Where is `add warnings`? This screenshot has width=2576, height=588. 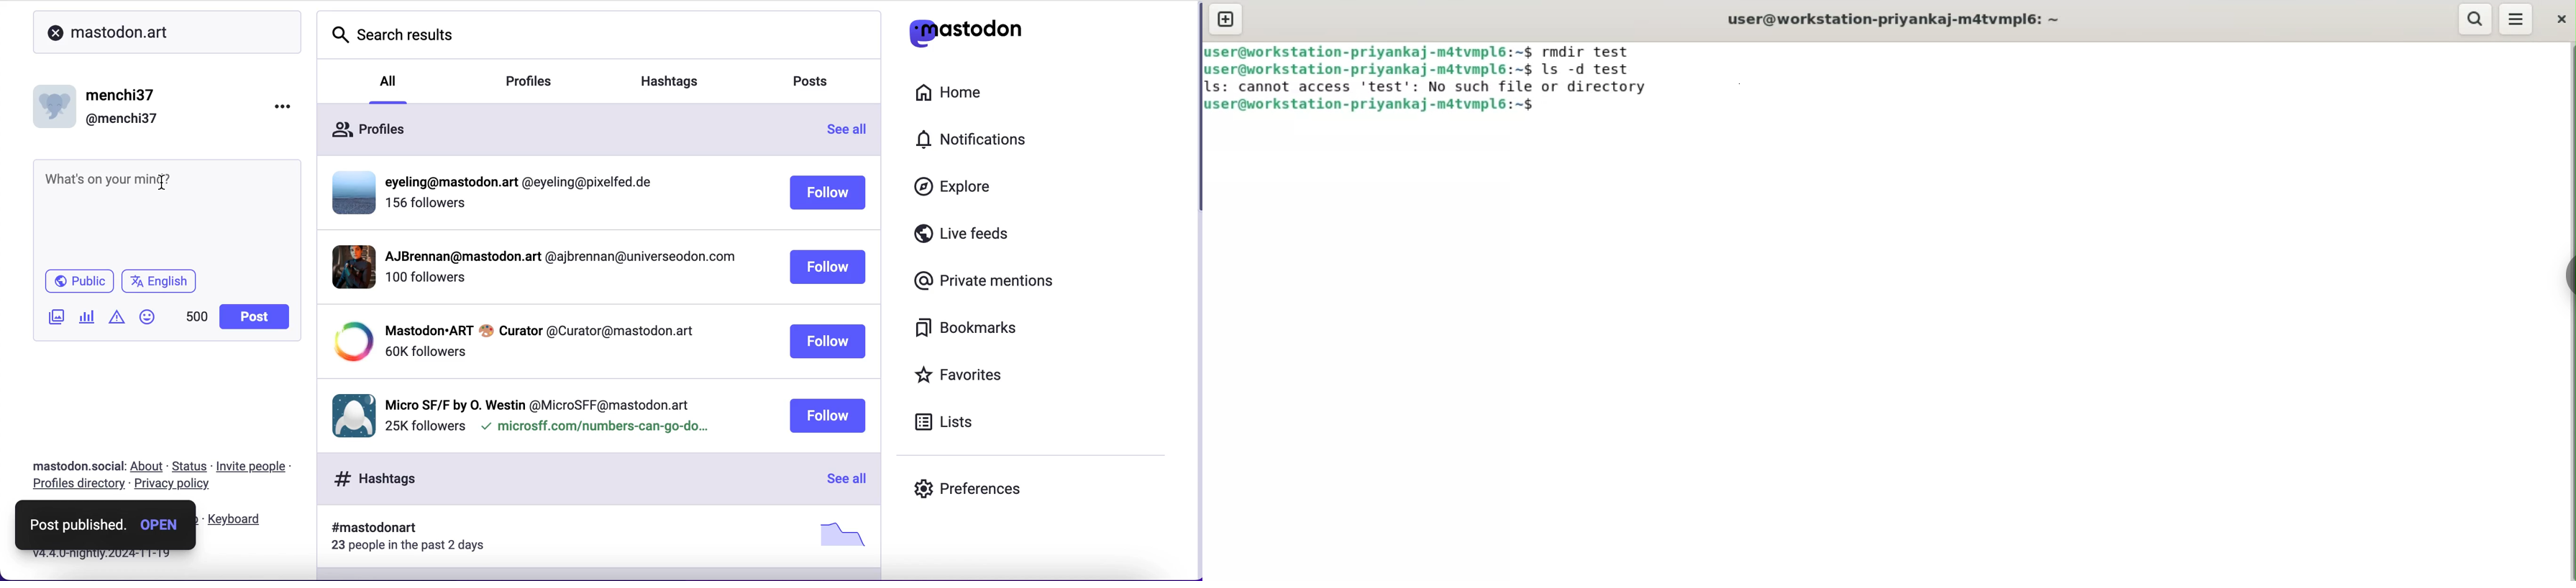 add warnings is located at coordinates (116, 320).